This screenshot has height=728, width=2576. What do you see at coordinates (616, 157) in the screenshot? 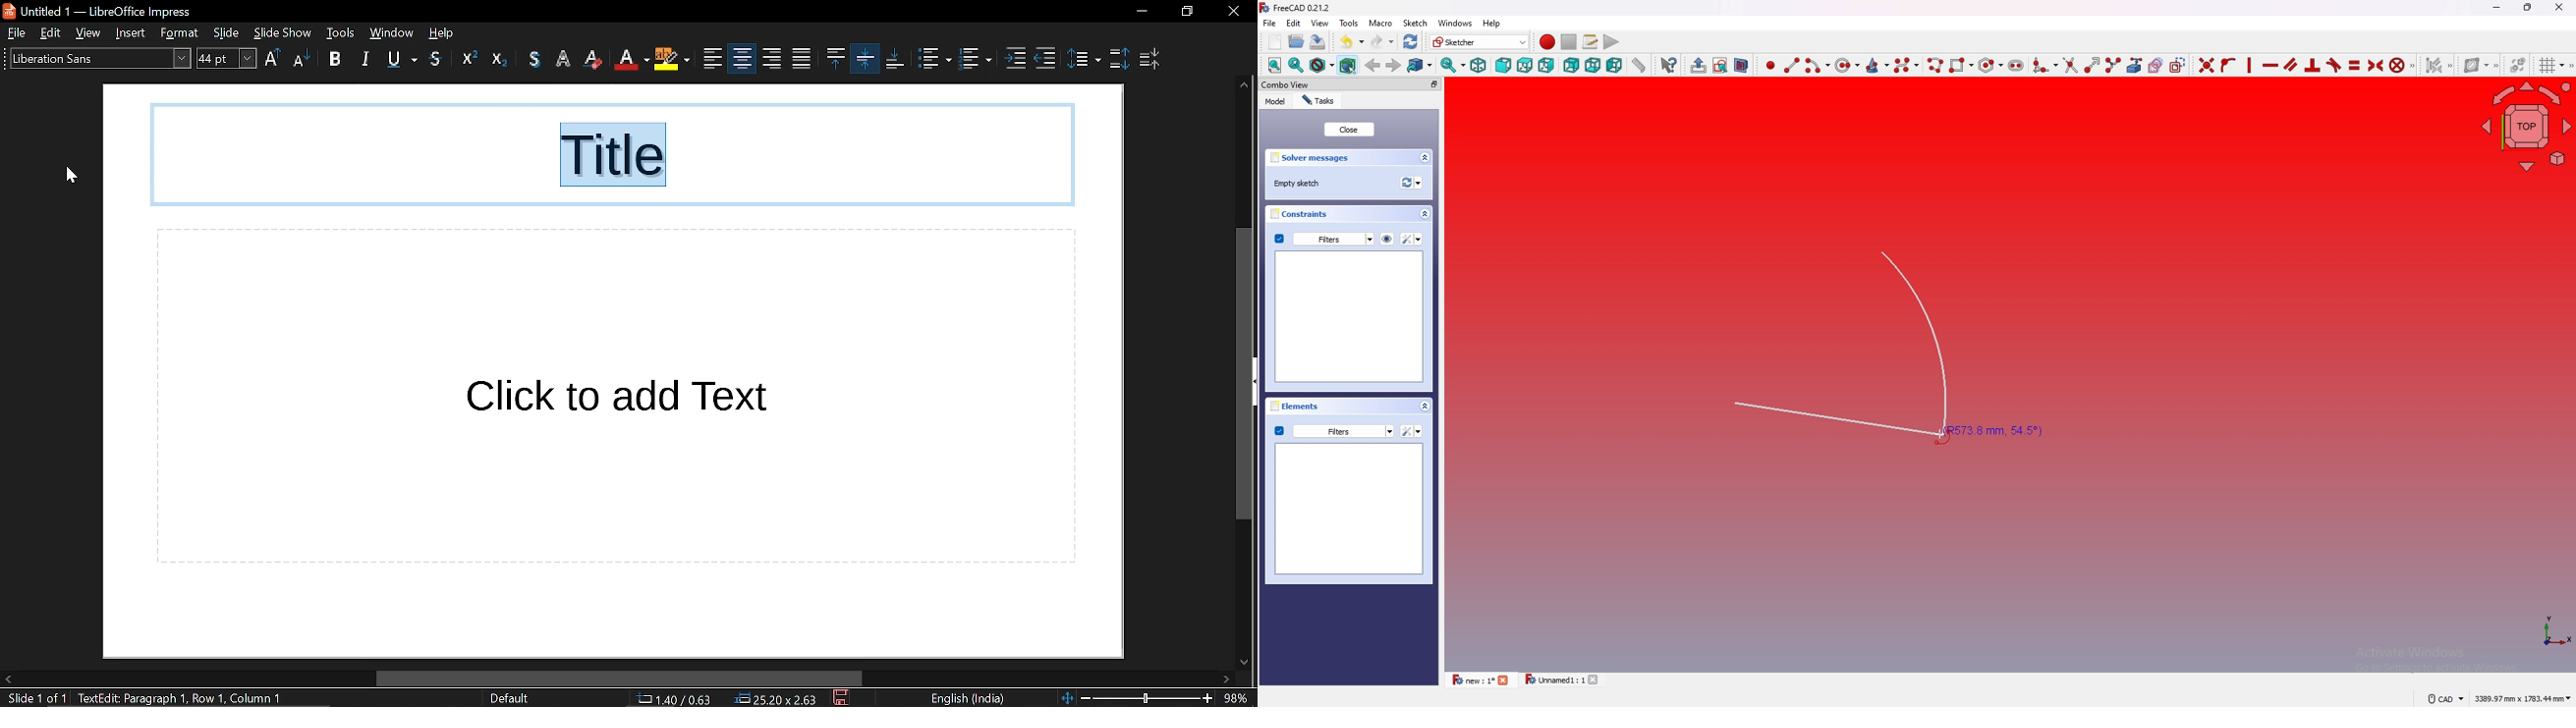
I see `selected text` at bounding box center [616, 157].